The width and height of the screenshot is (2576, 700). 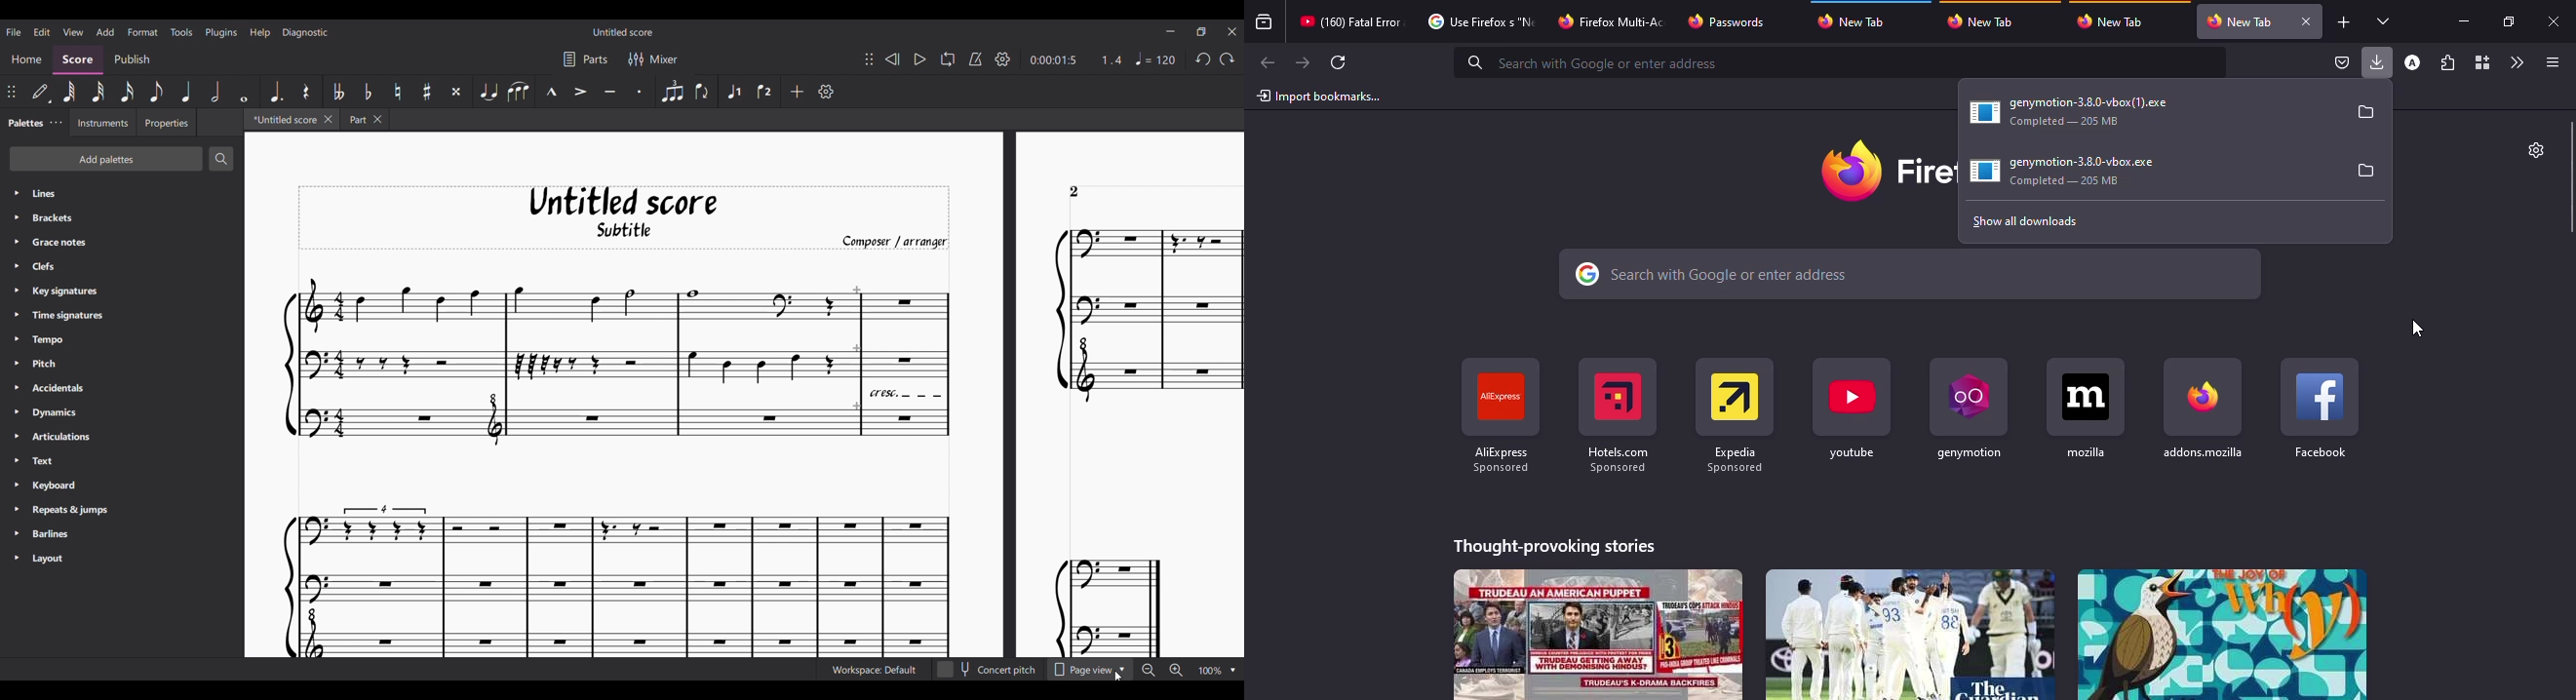 I want to click on account, so click(x=2412, y=63).